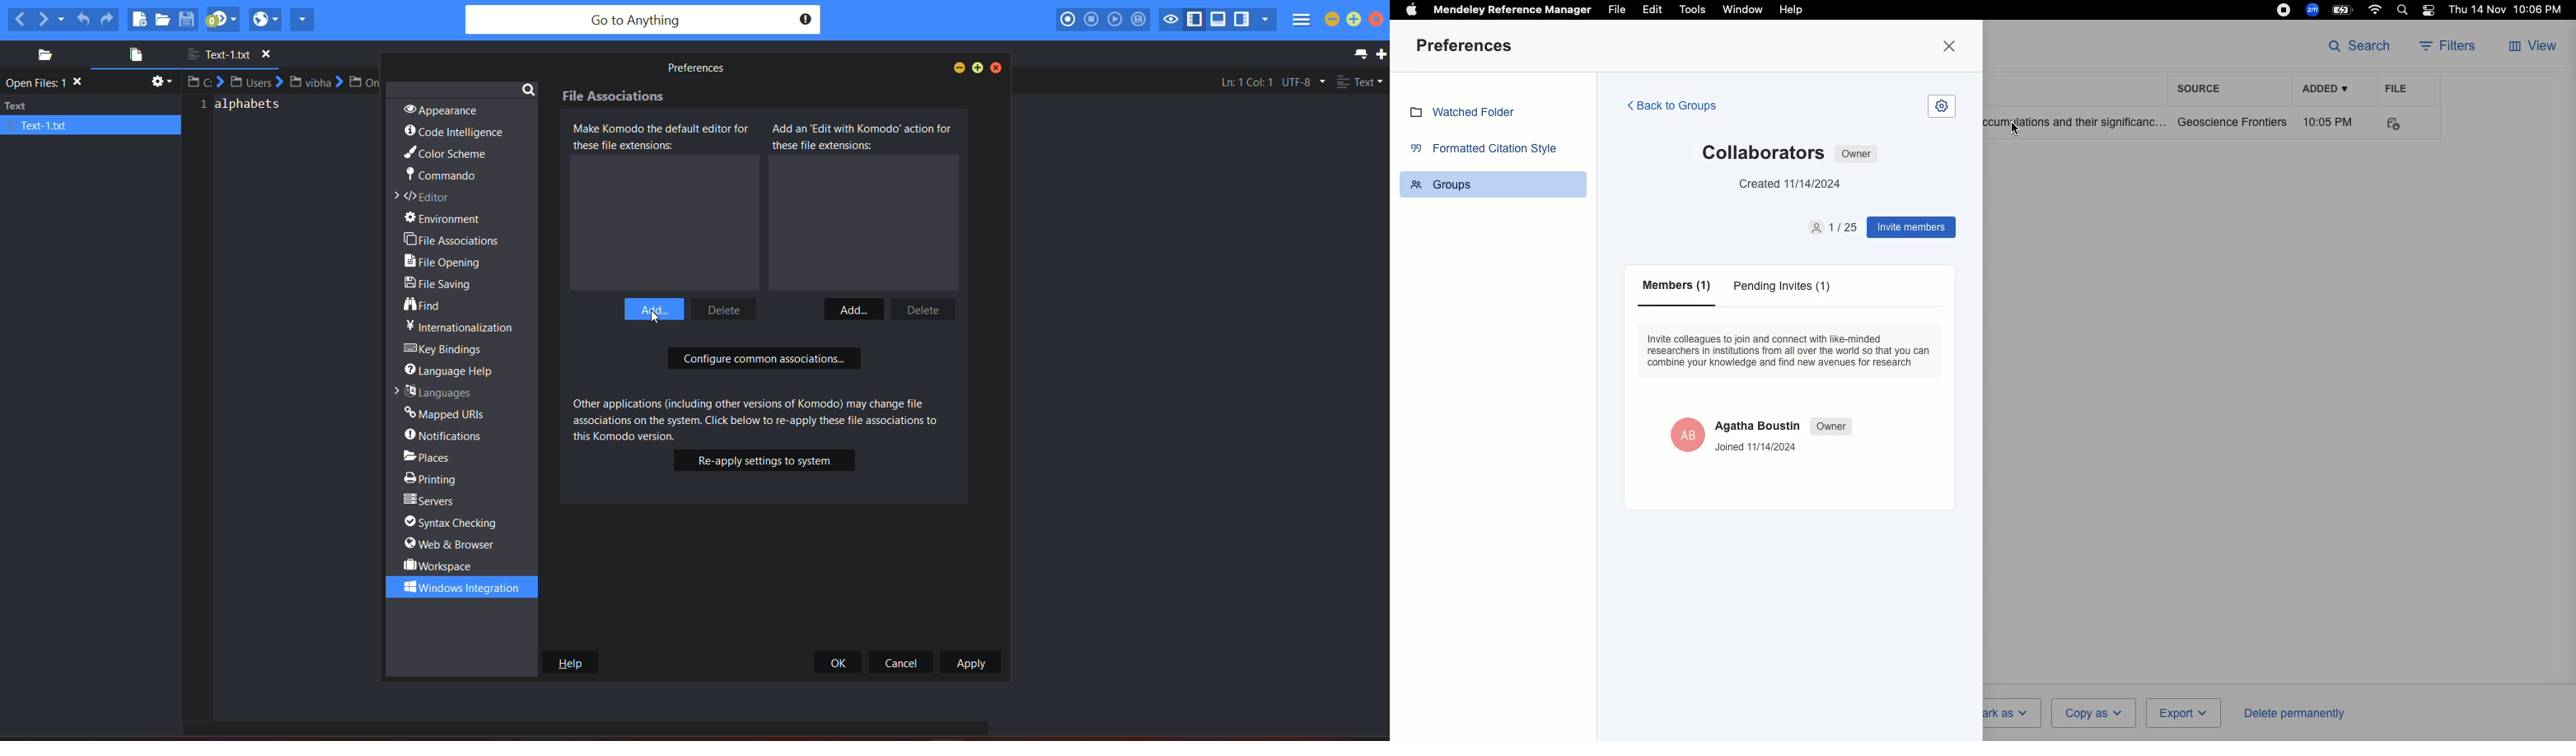 The height and width of the screenshot is (756, 2576). I want to click on list all tab, so click(1358, 54).